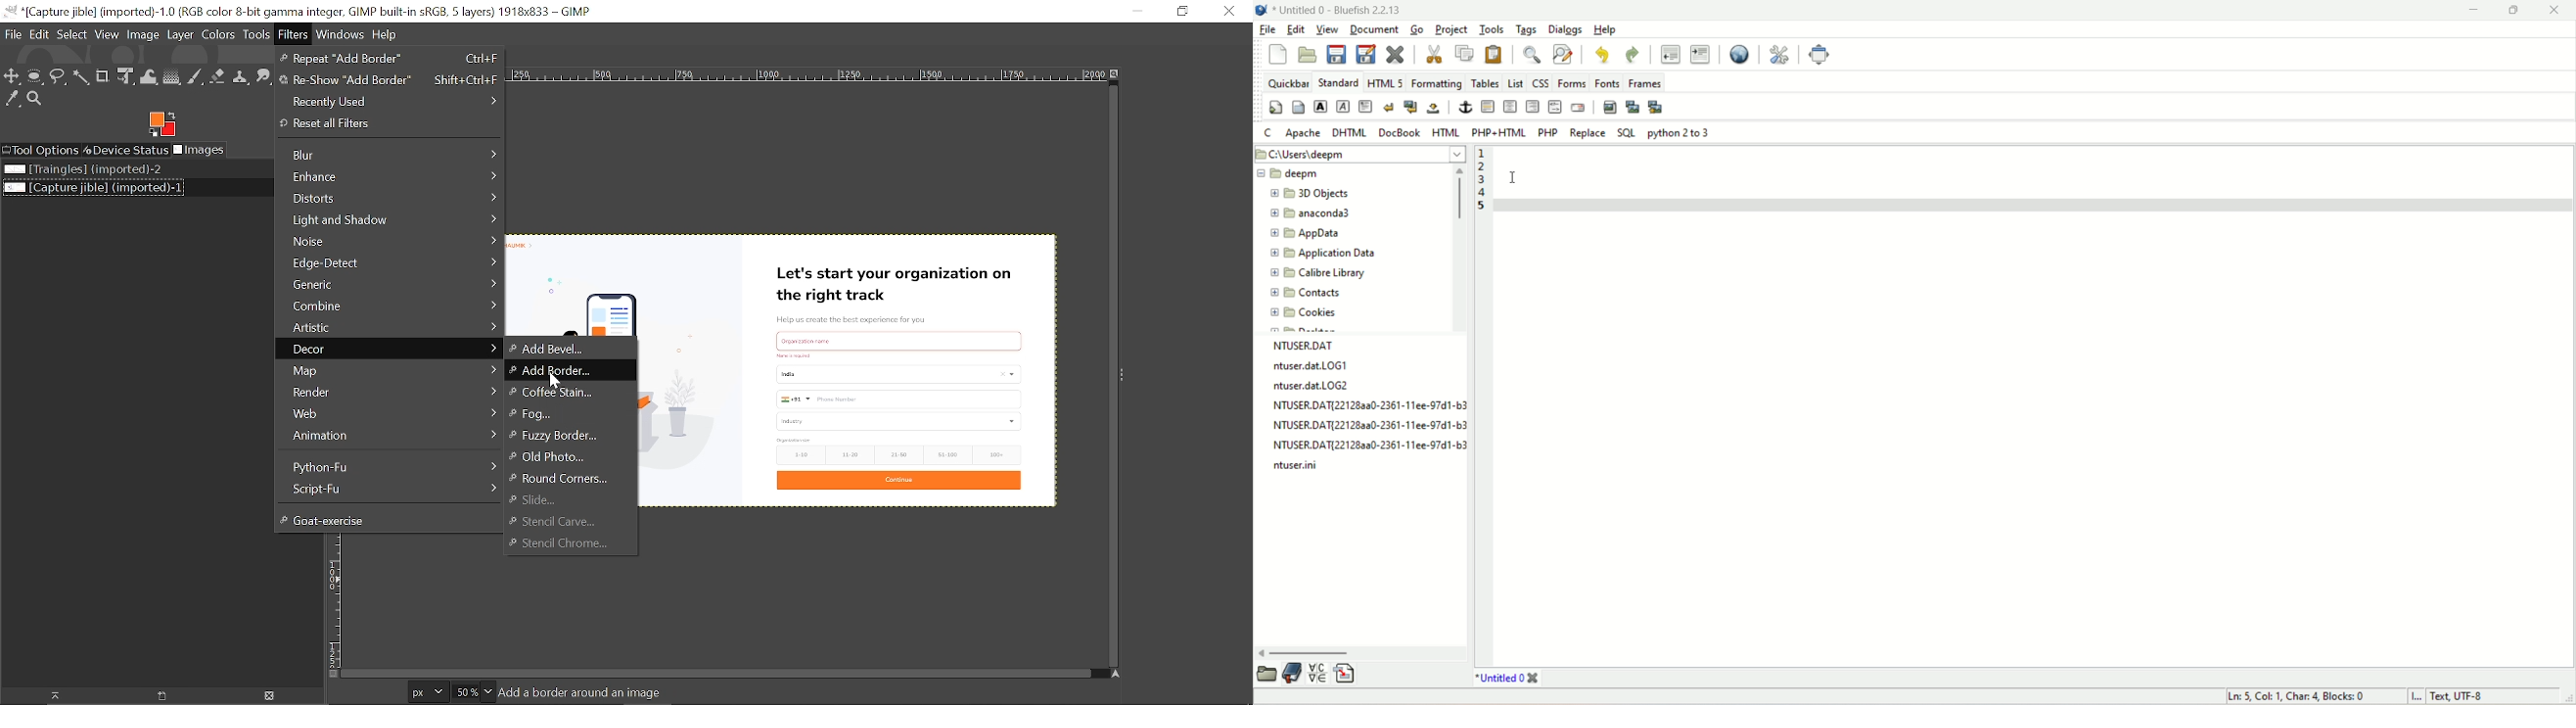  Describe the element at coordinates (553, 416) in the screenshot. I see `Fog` at that location.